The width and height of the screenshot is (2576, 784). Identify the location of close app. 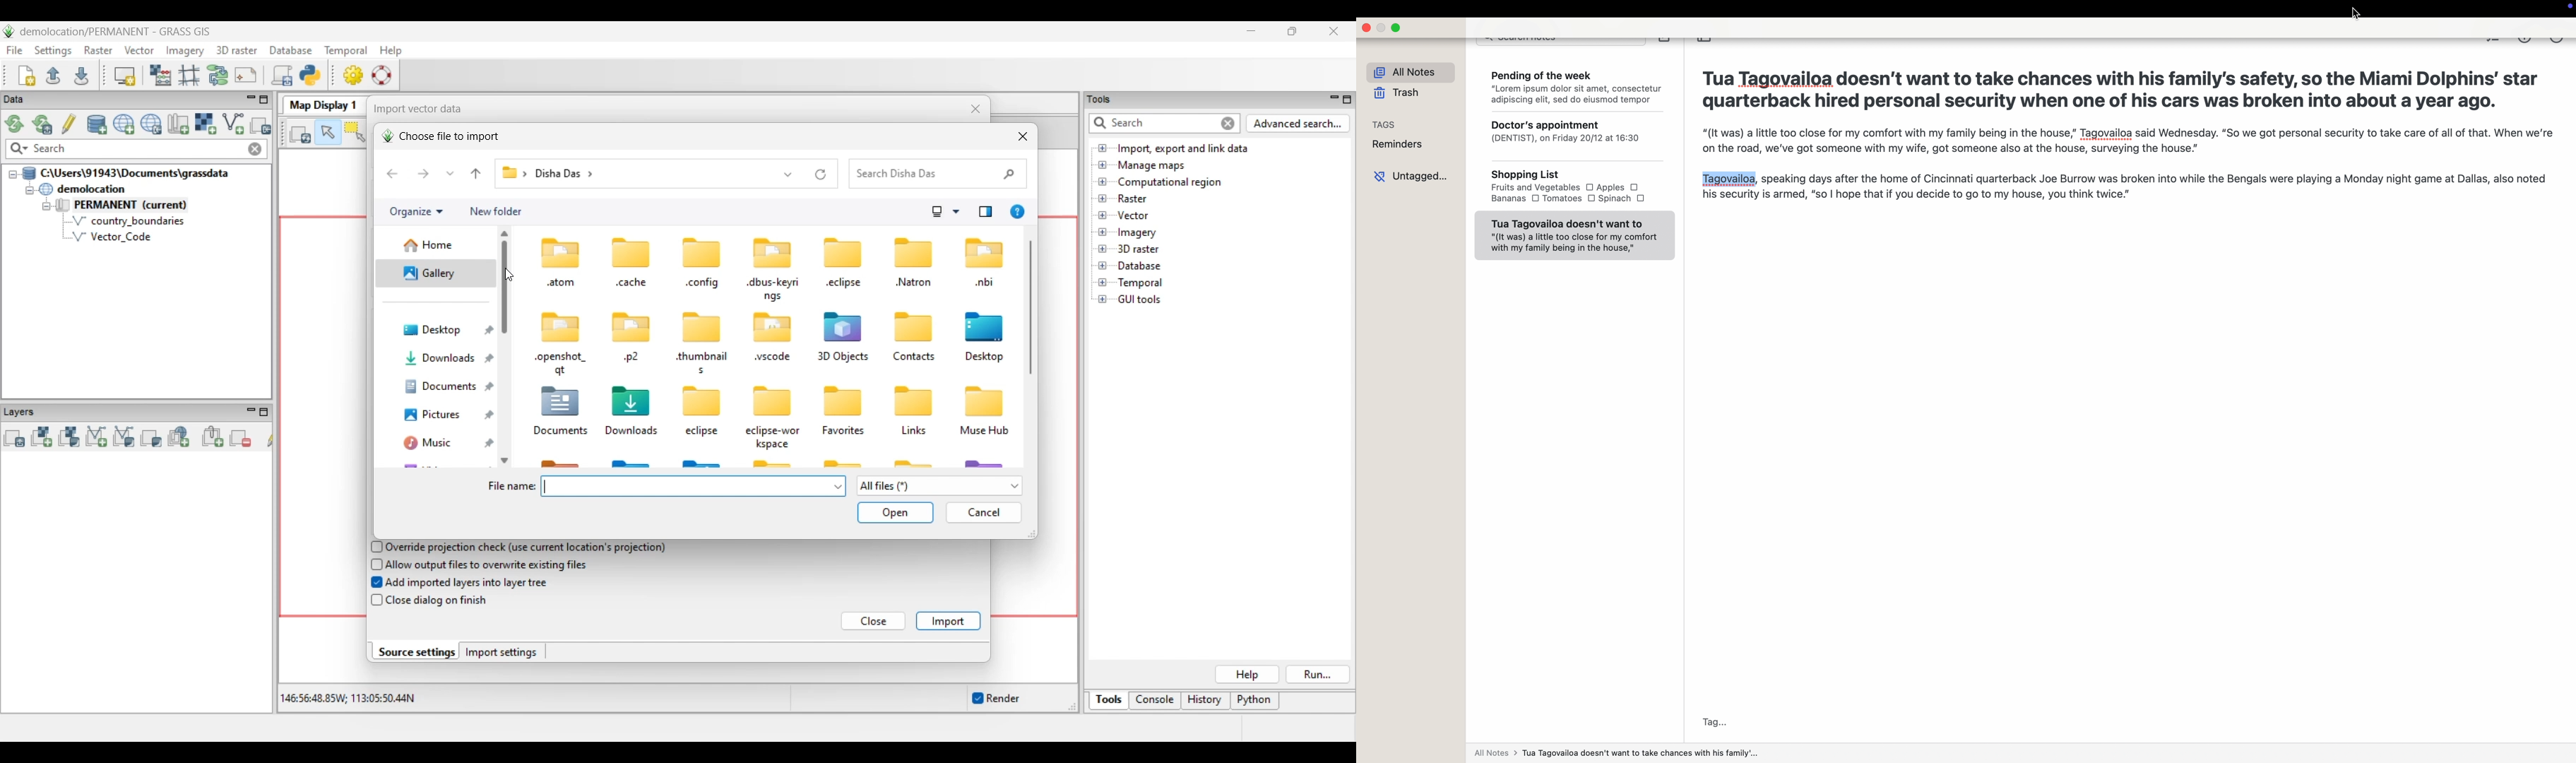
(1367, 28).